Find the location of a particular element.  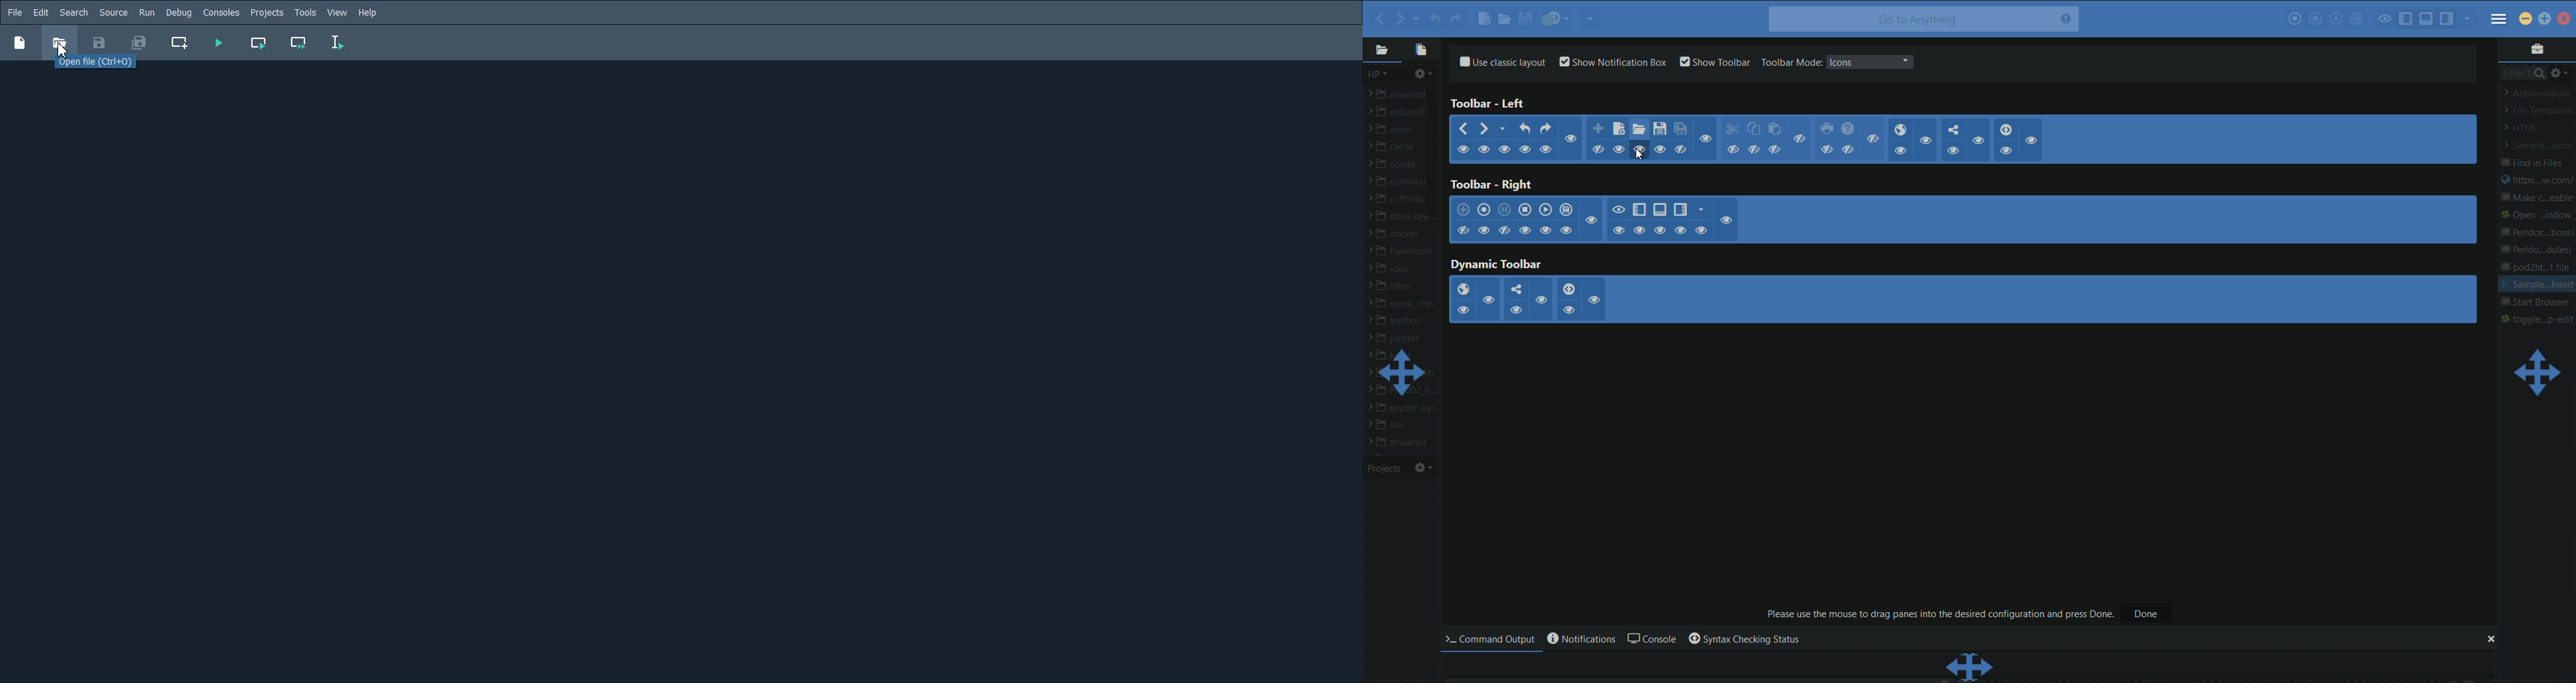

show/hide is located at coordinates (1485, 151).